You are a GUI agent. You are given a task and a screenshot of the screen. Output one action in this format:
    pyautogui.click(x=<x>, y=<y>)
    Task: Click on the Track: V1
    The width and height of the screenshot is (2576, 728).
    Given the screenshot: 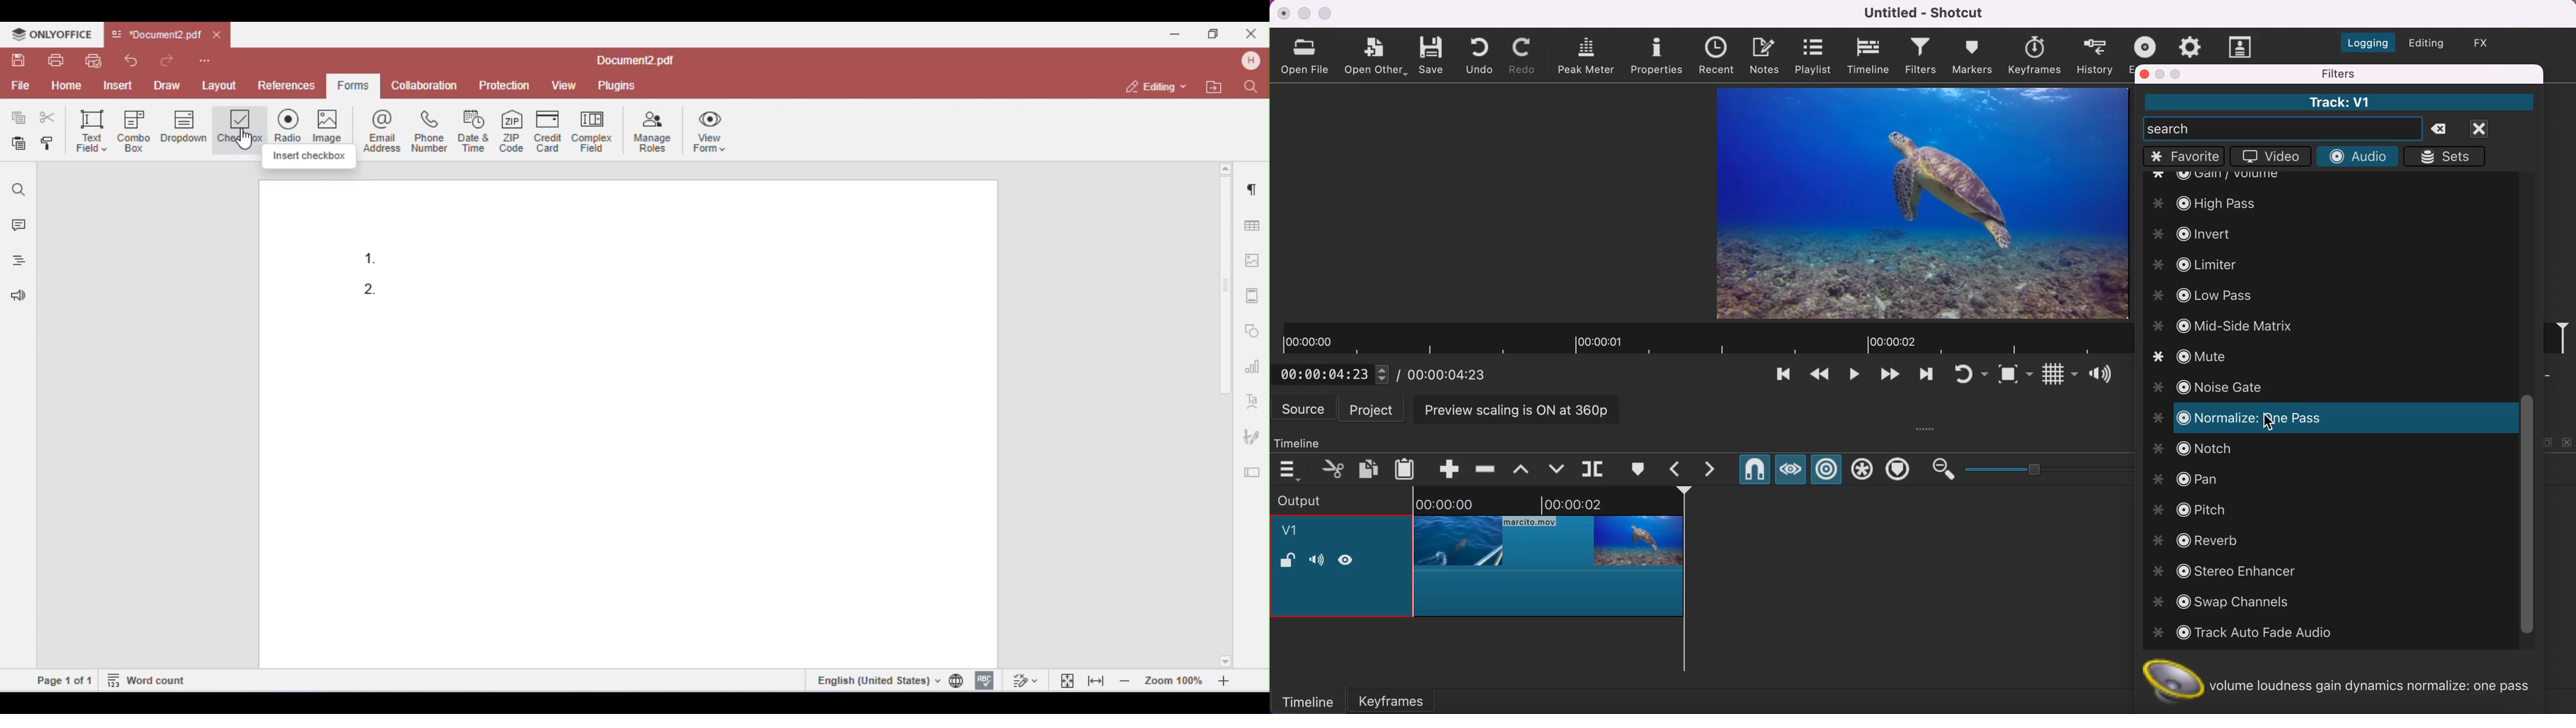 What is the action you would take?
    pyautogui.click(x=2338, y=102)
    